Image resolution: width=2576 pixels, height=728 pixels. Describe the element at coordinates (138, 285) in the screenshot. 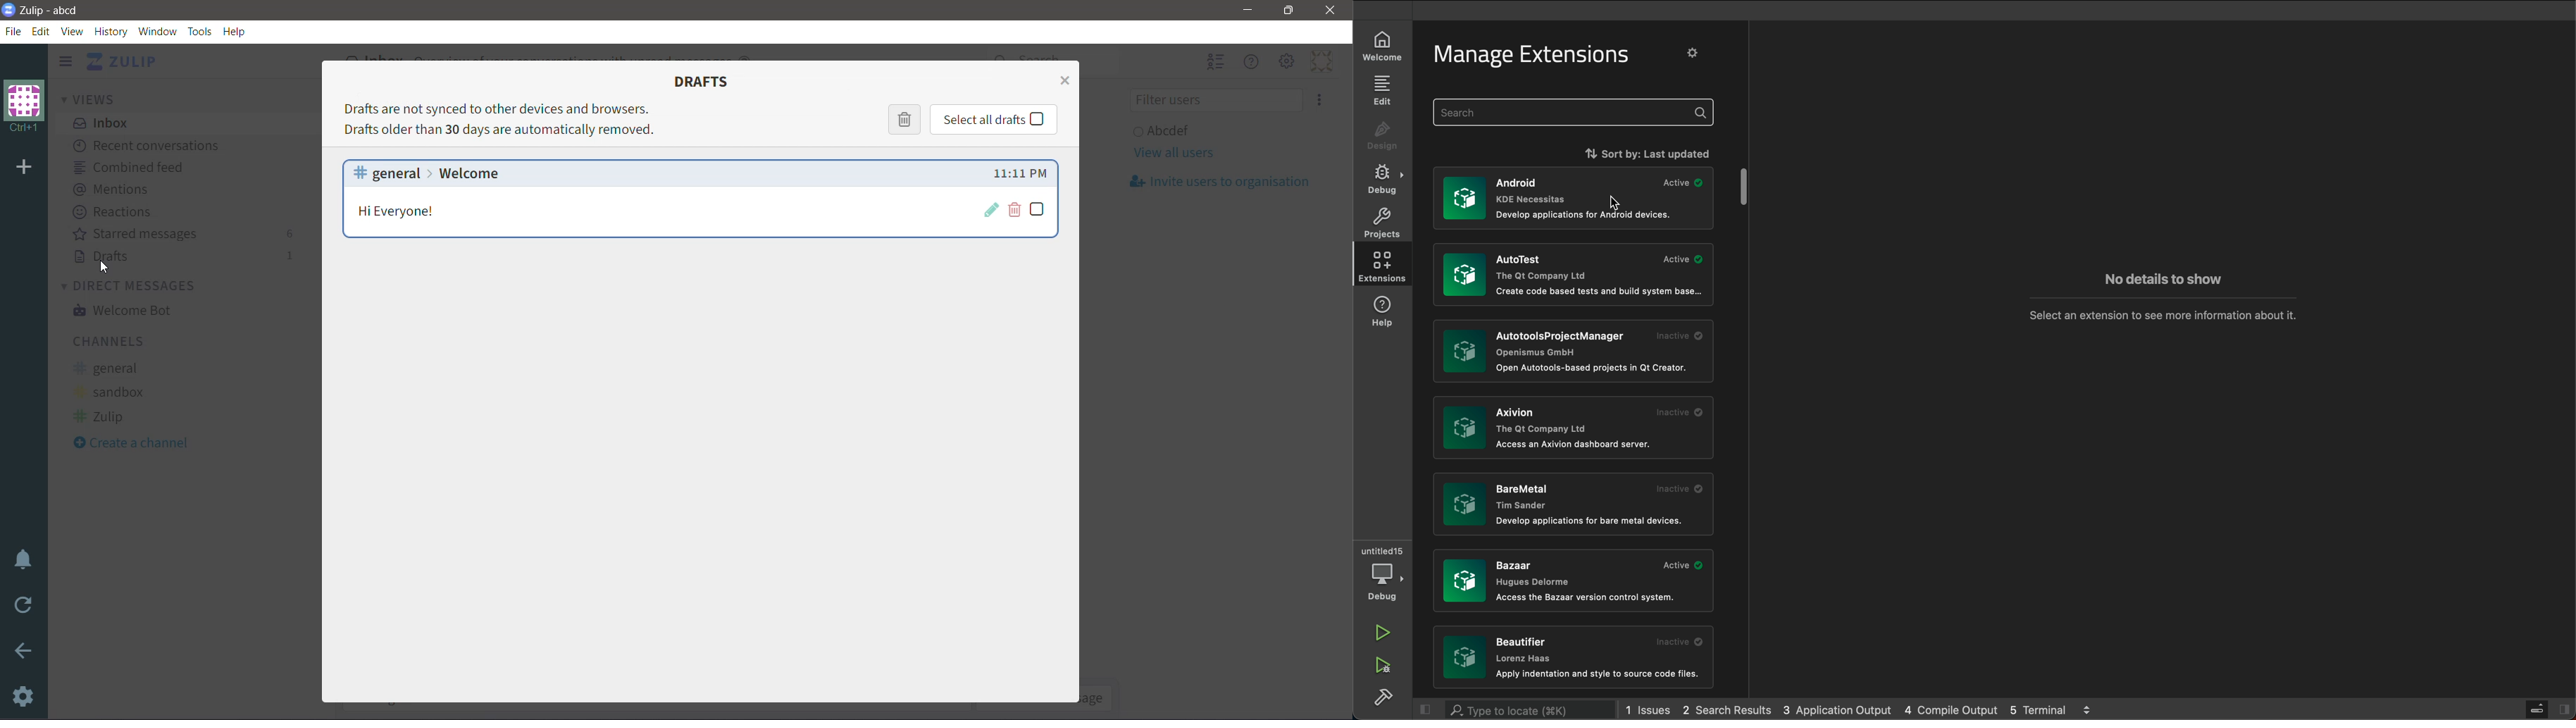

I see `Direct Messages` at that location.